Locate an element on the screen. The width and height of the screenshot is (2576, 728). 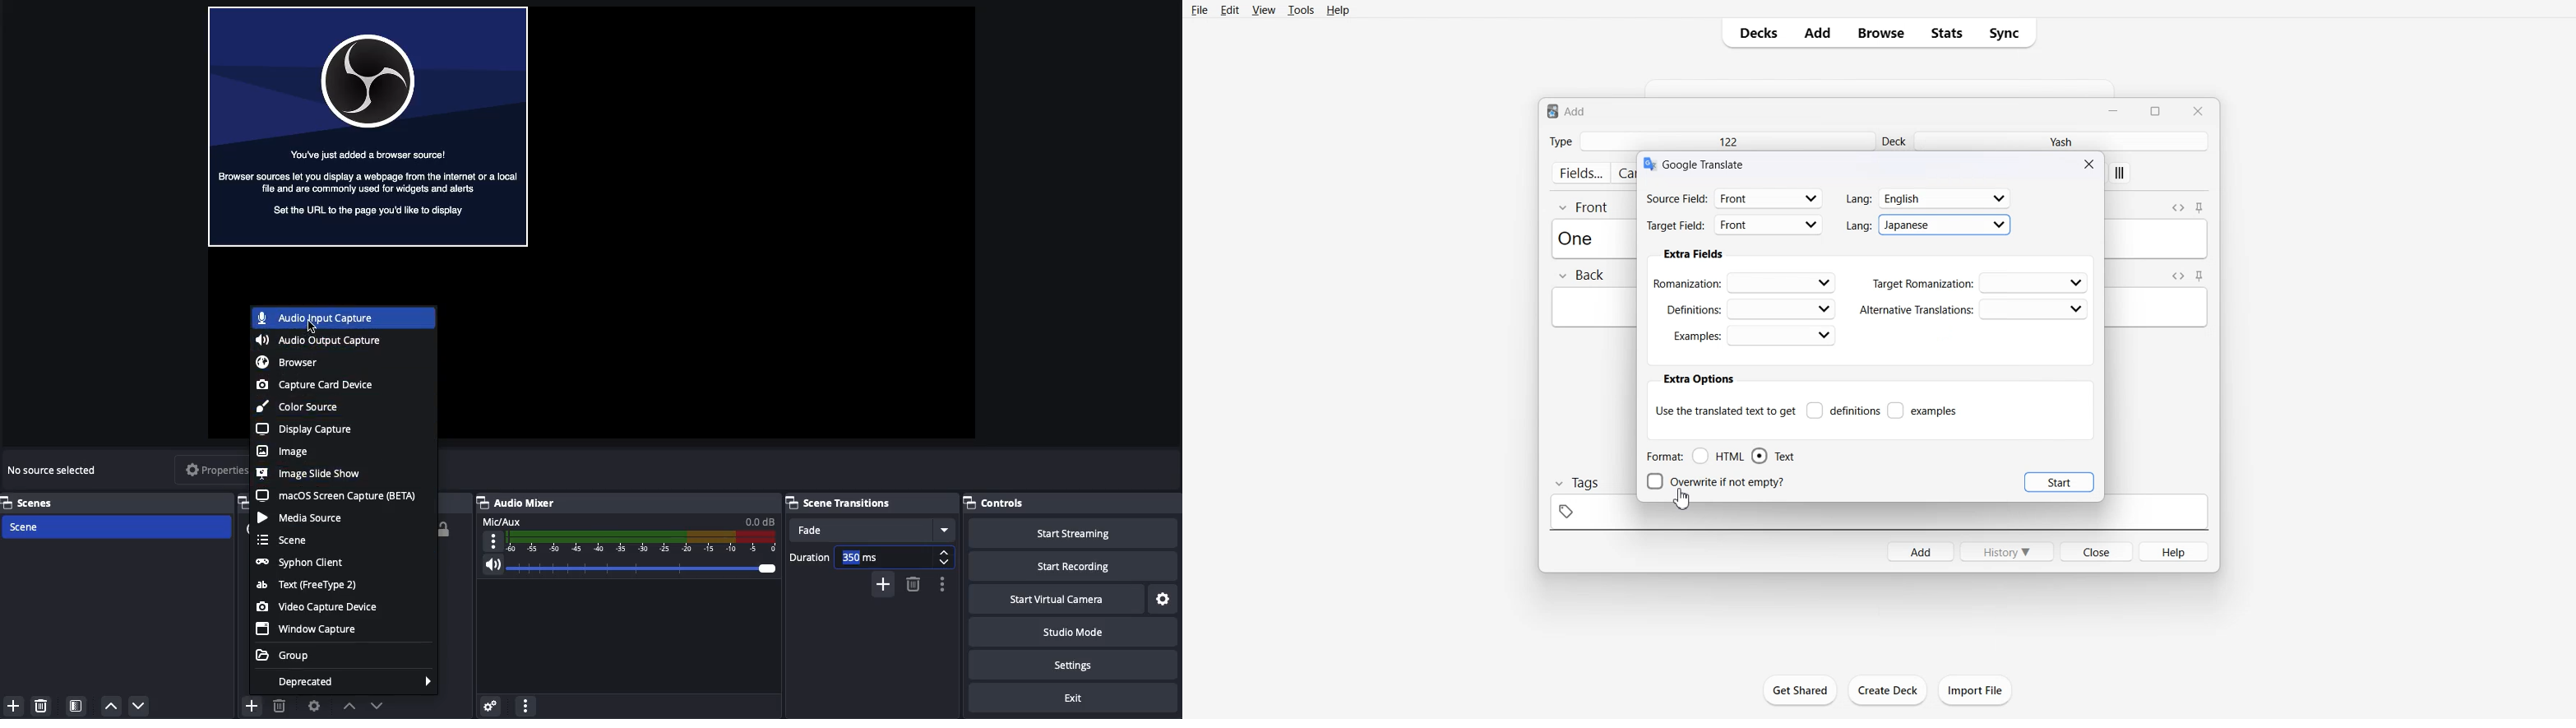
Start is located at coordinates (2059, 482).